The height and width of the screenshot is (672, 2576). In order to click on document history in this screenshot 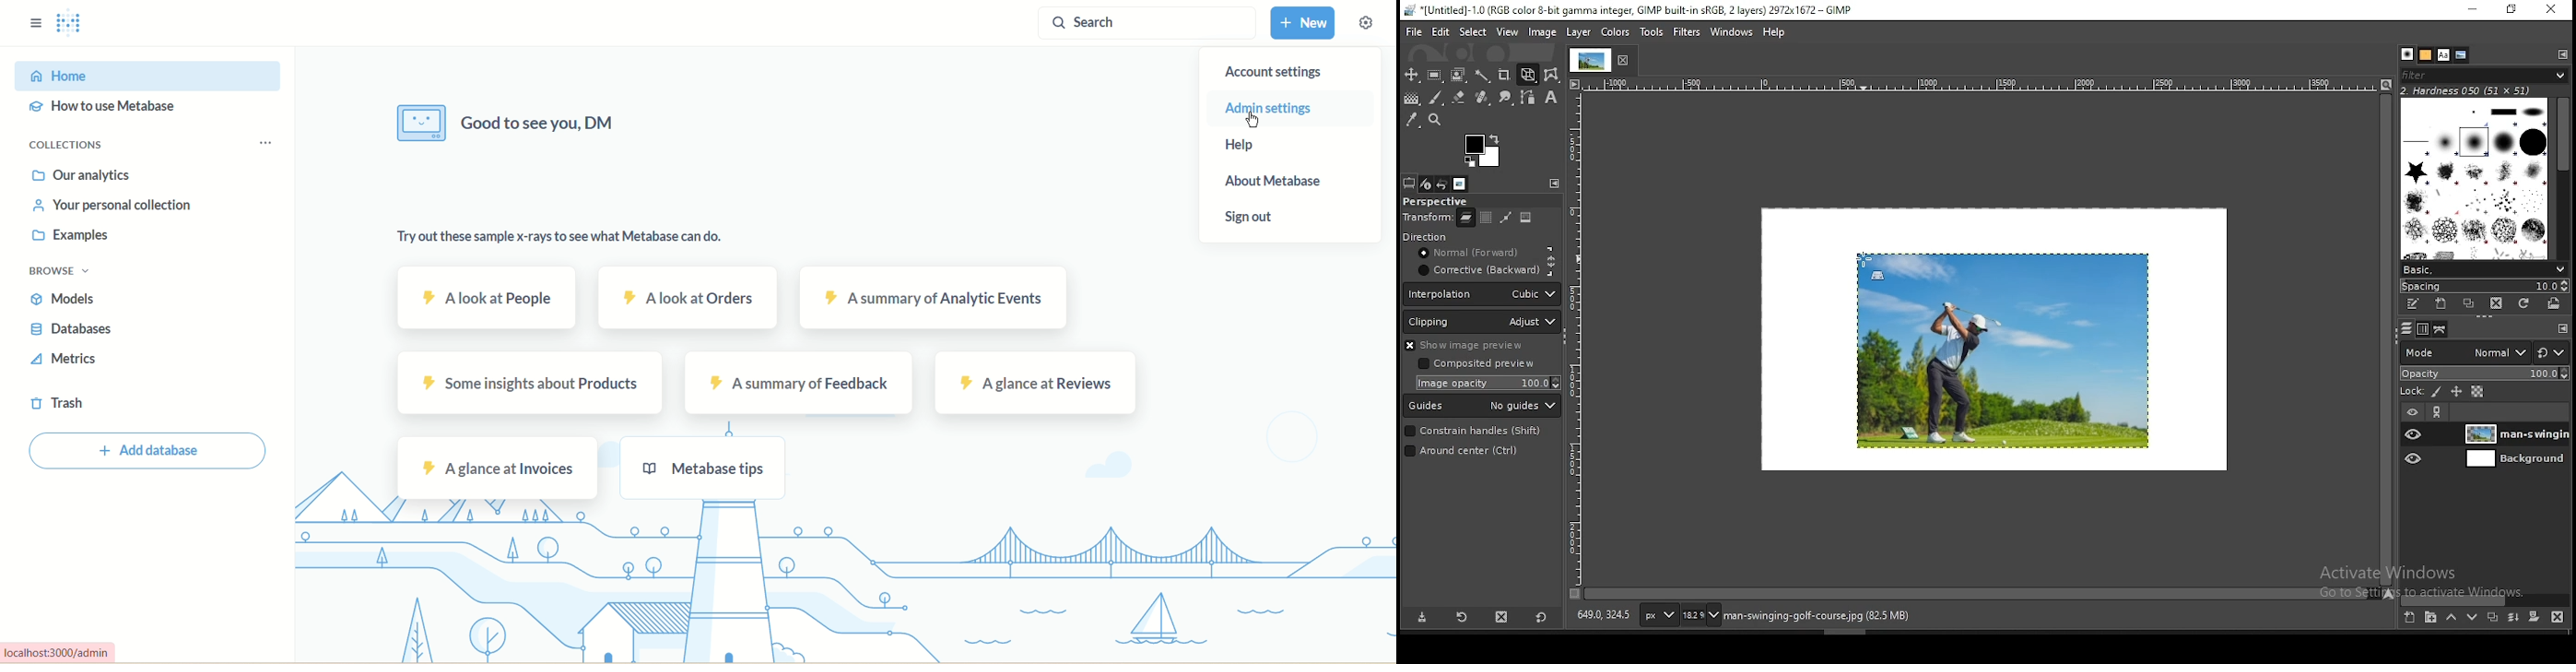, I will do `click(2461, 55)`.